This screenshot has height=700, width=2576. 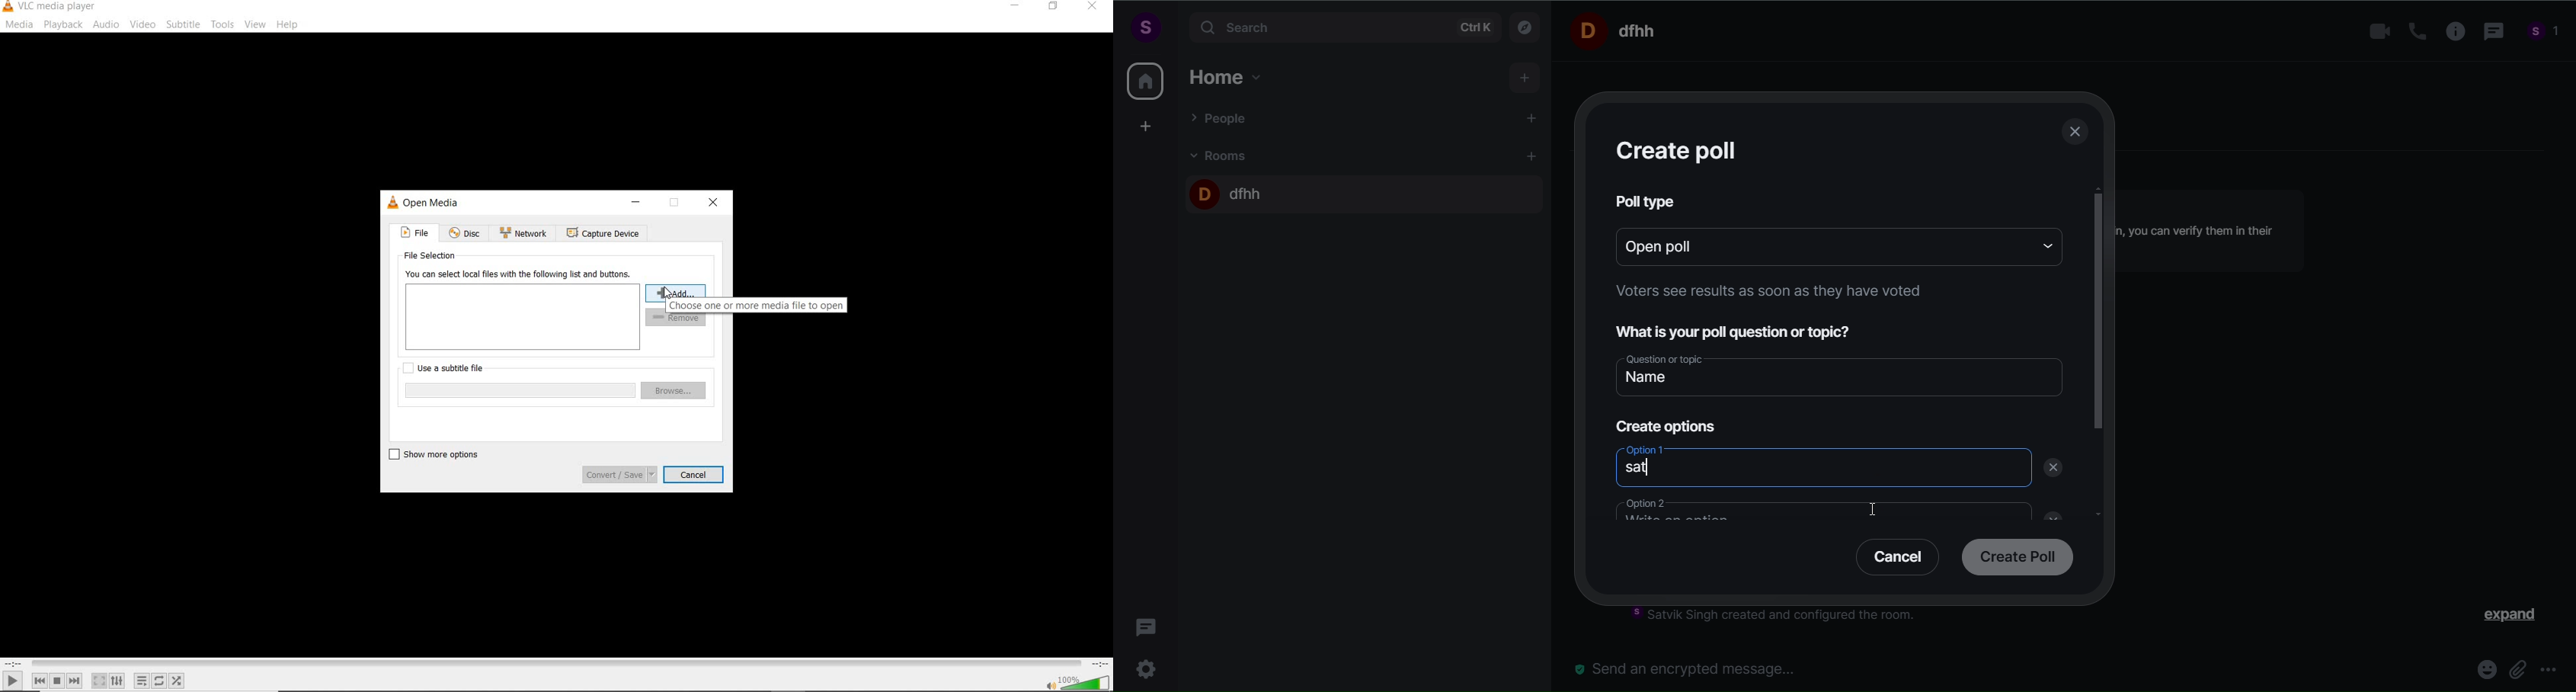 What do you see at coordinates (1230, 191) in the screenshot?
I see `room name` at bounding box center [1230, 191].